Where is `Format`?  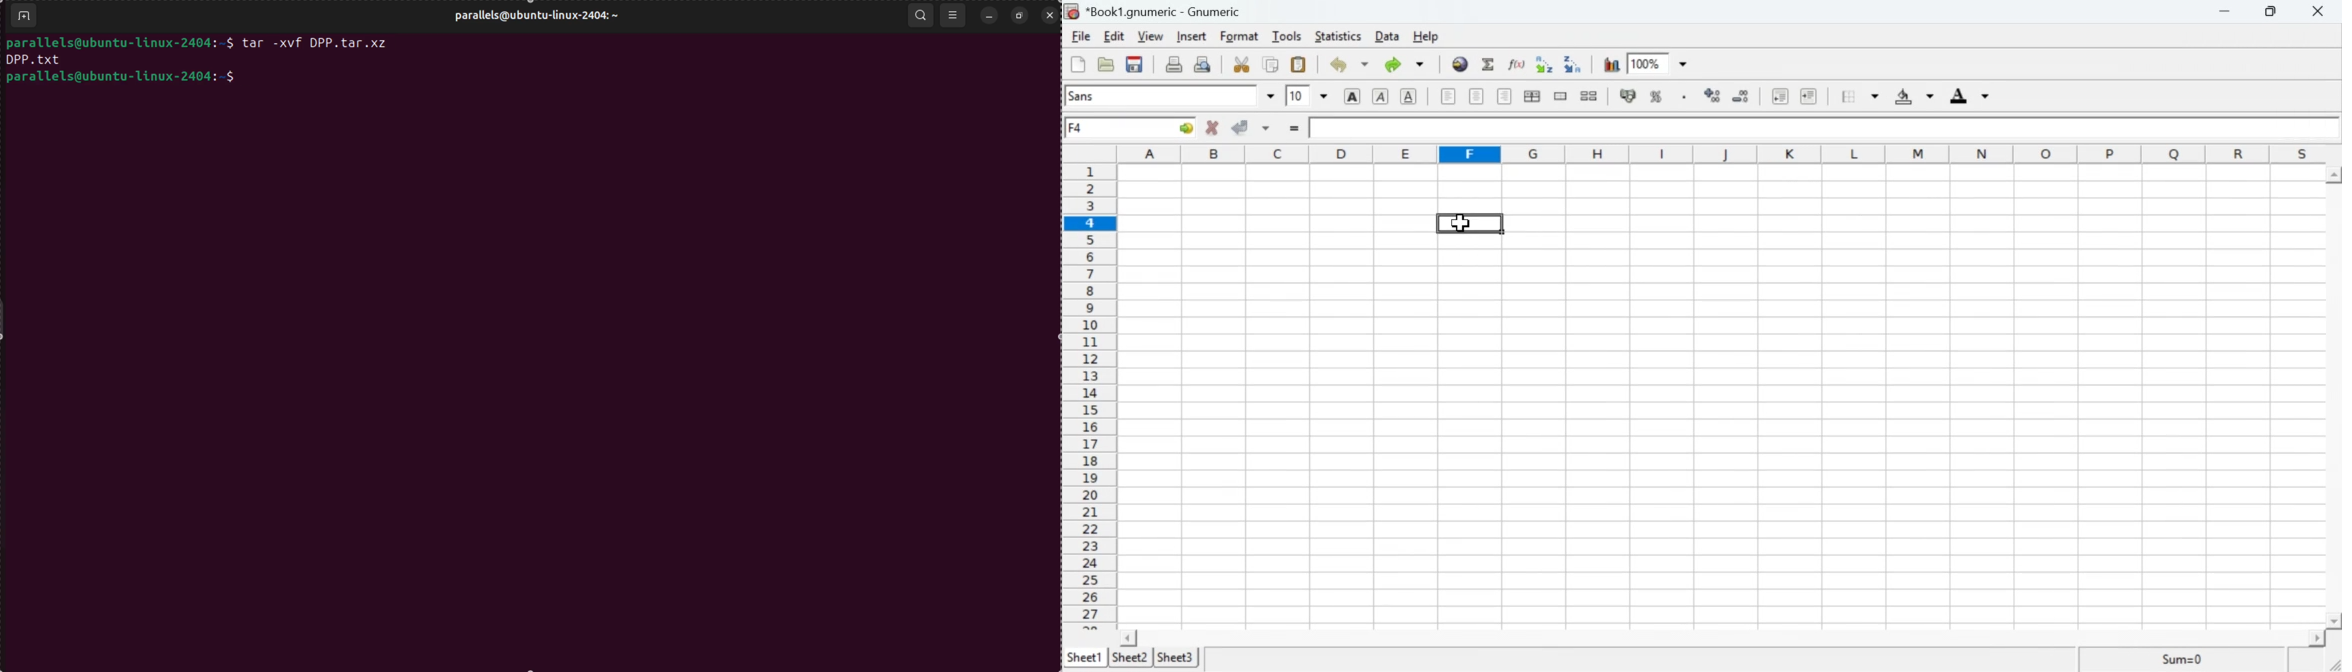
Format is located at coordinates (1239, 36).